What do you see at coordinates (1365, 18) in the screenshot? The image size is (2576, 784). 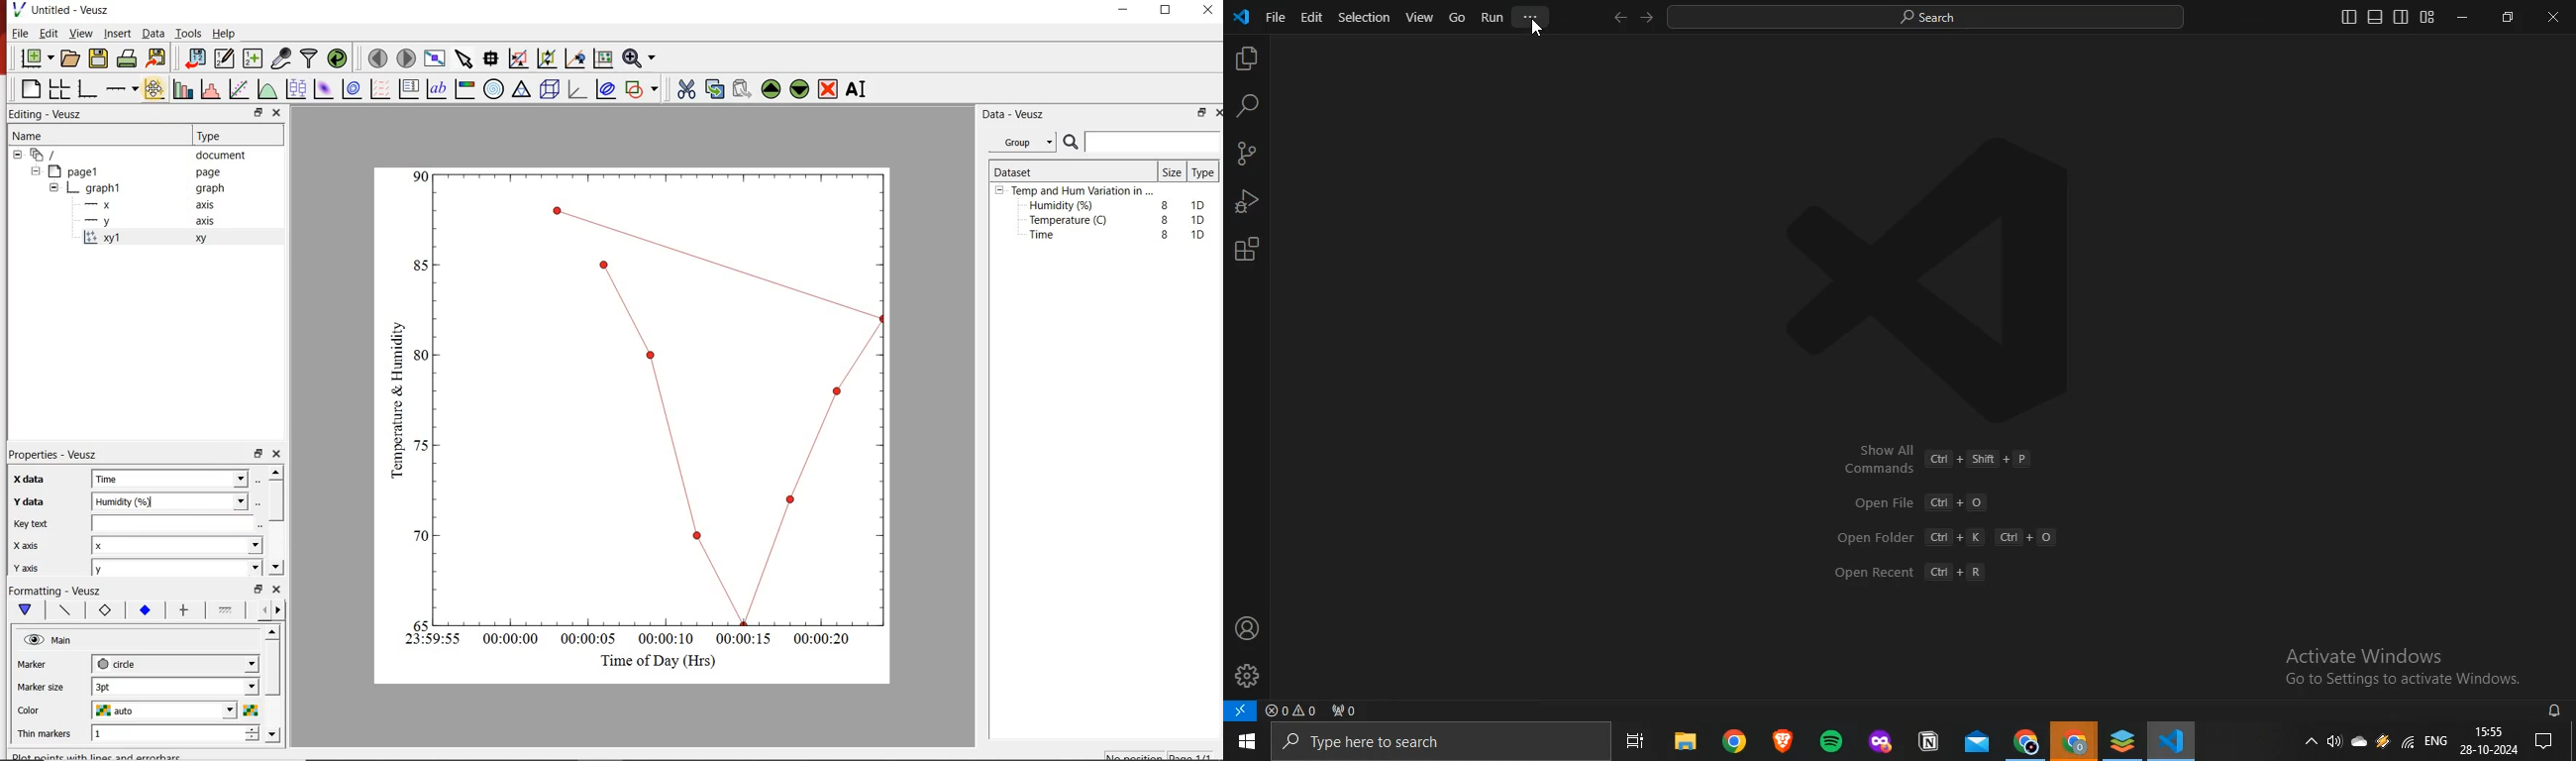 I see `selection` at bounding box center [1365, 18].